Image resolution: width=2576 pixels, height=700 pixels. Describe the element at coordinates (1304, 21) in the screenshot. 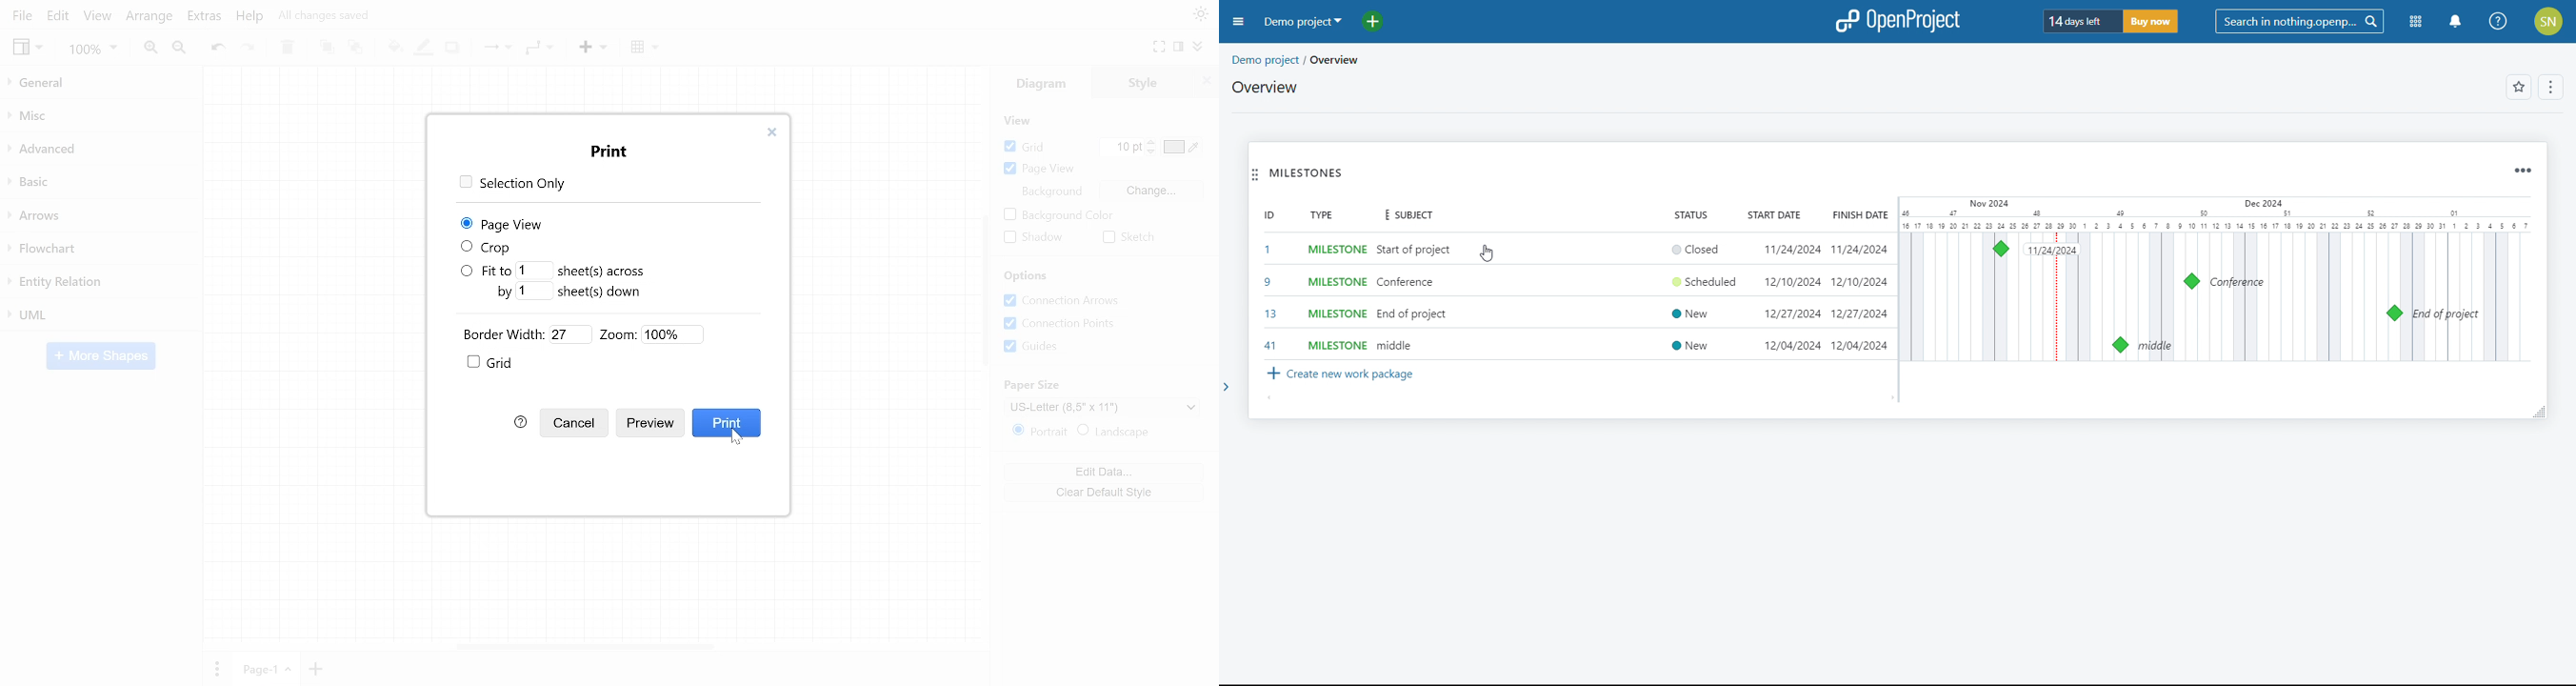

I see `demo project` at that location.